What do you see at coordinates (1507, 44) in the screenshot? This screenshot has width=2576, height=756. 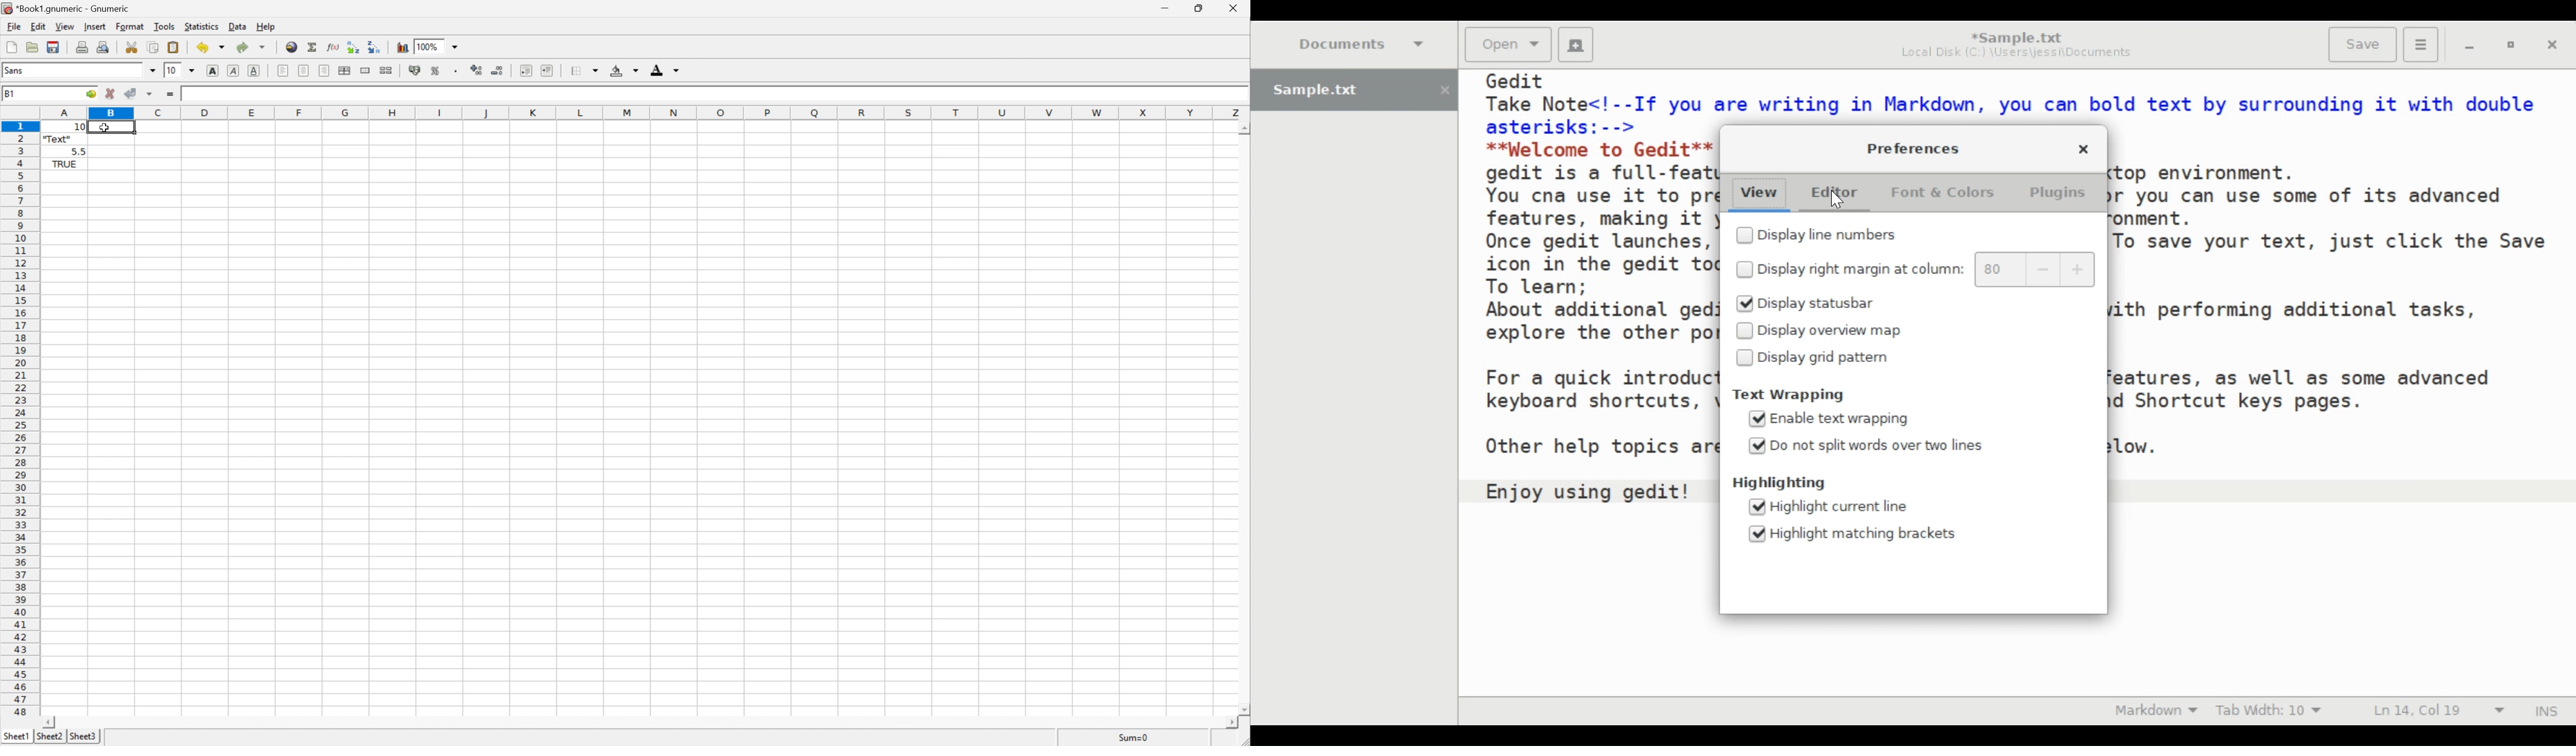 I see `Open` at bounding box center [1507, 44].